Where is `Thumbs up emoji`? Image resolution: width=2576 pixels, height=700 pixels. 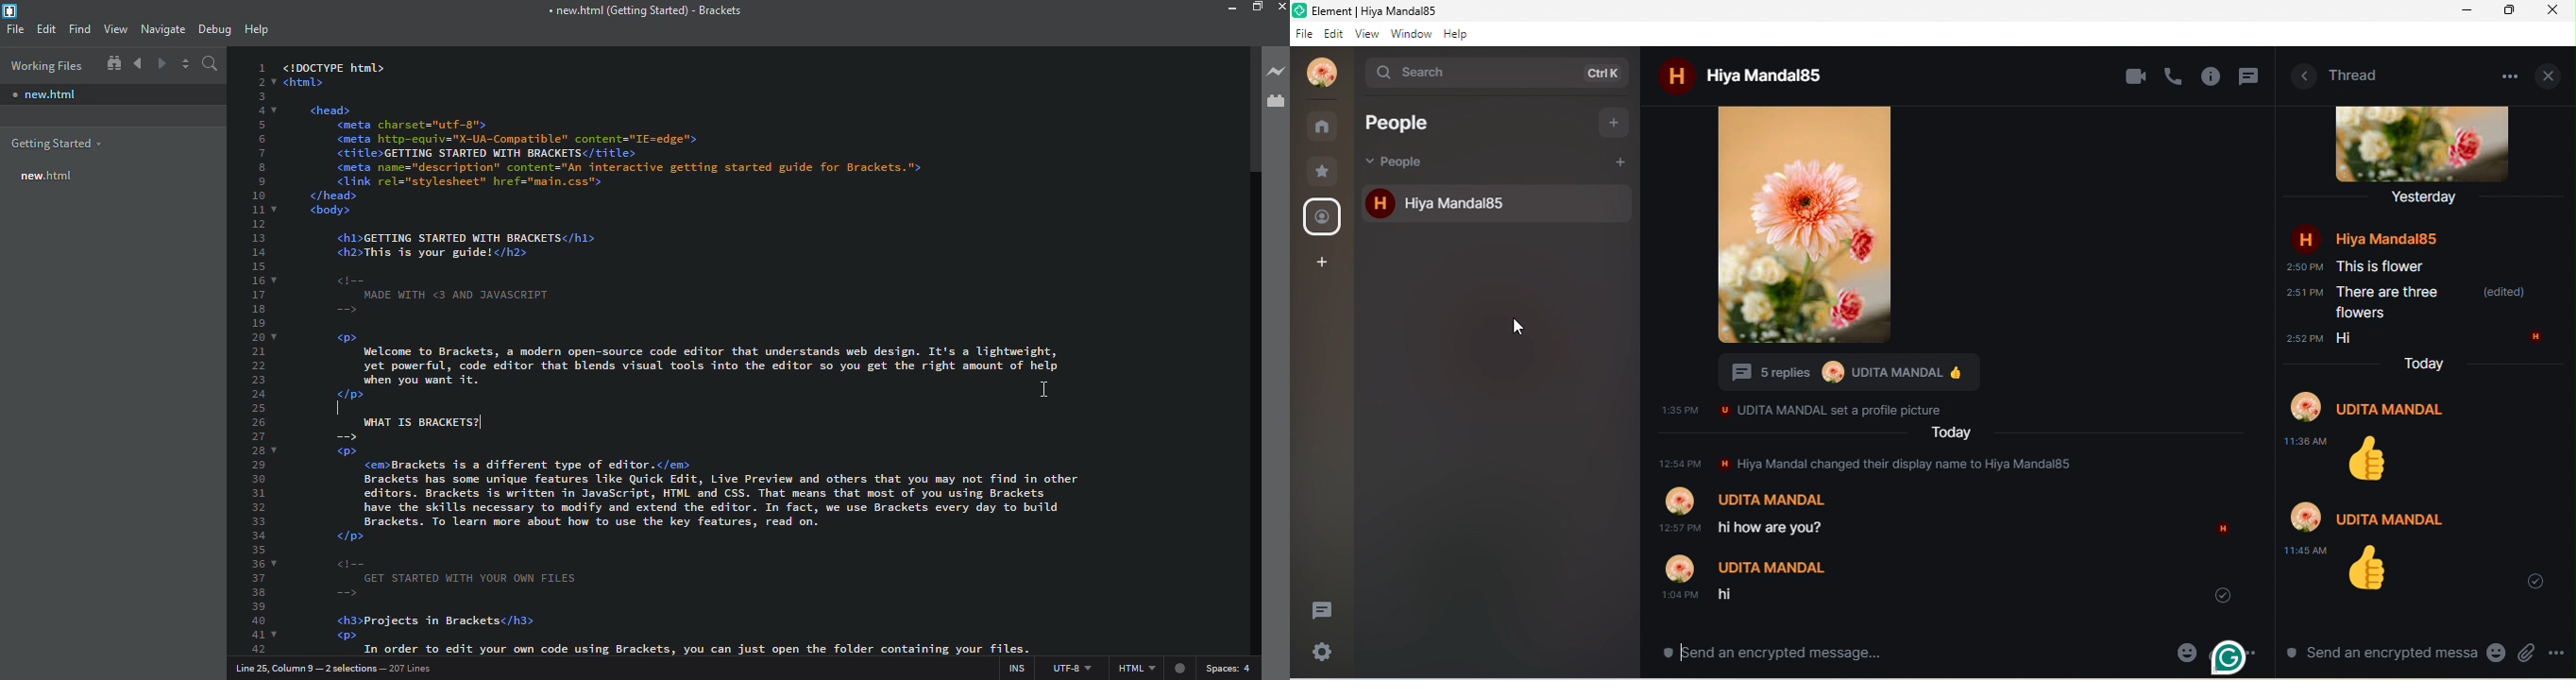 Thumbs up emoji is located at coordinates (2373, 460).